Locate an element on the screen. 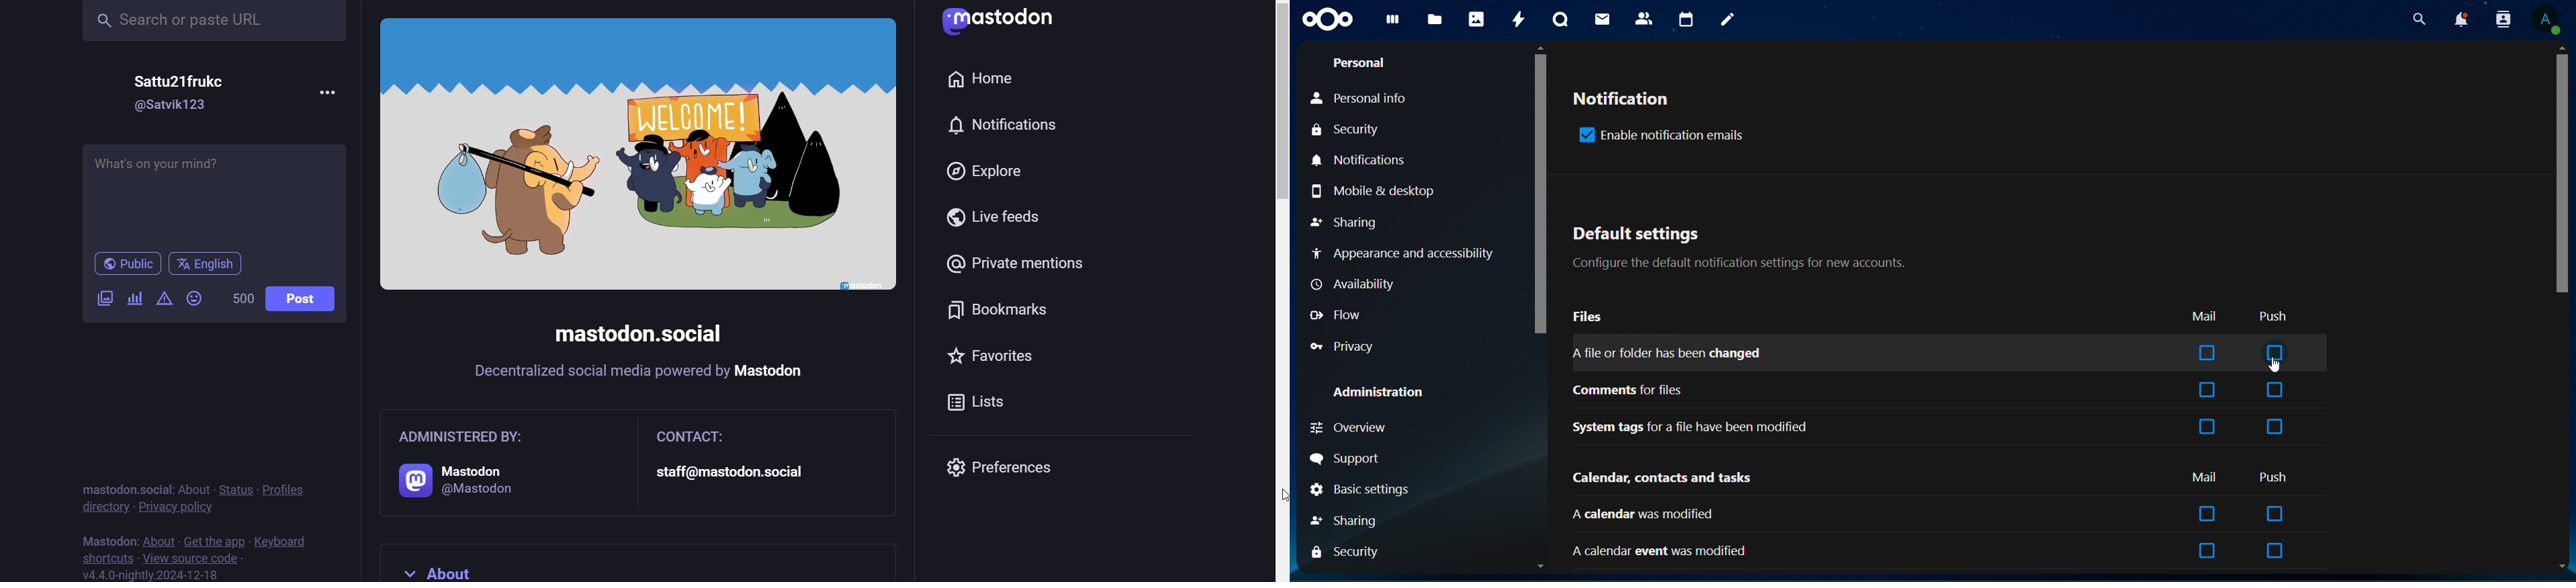 This screenshot has height=588, width=2576.  calendar was modified is located at coordinates (1644, 514).